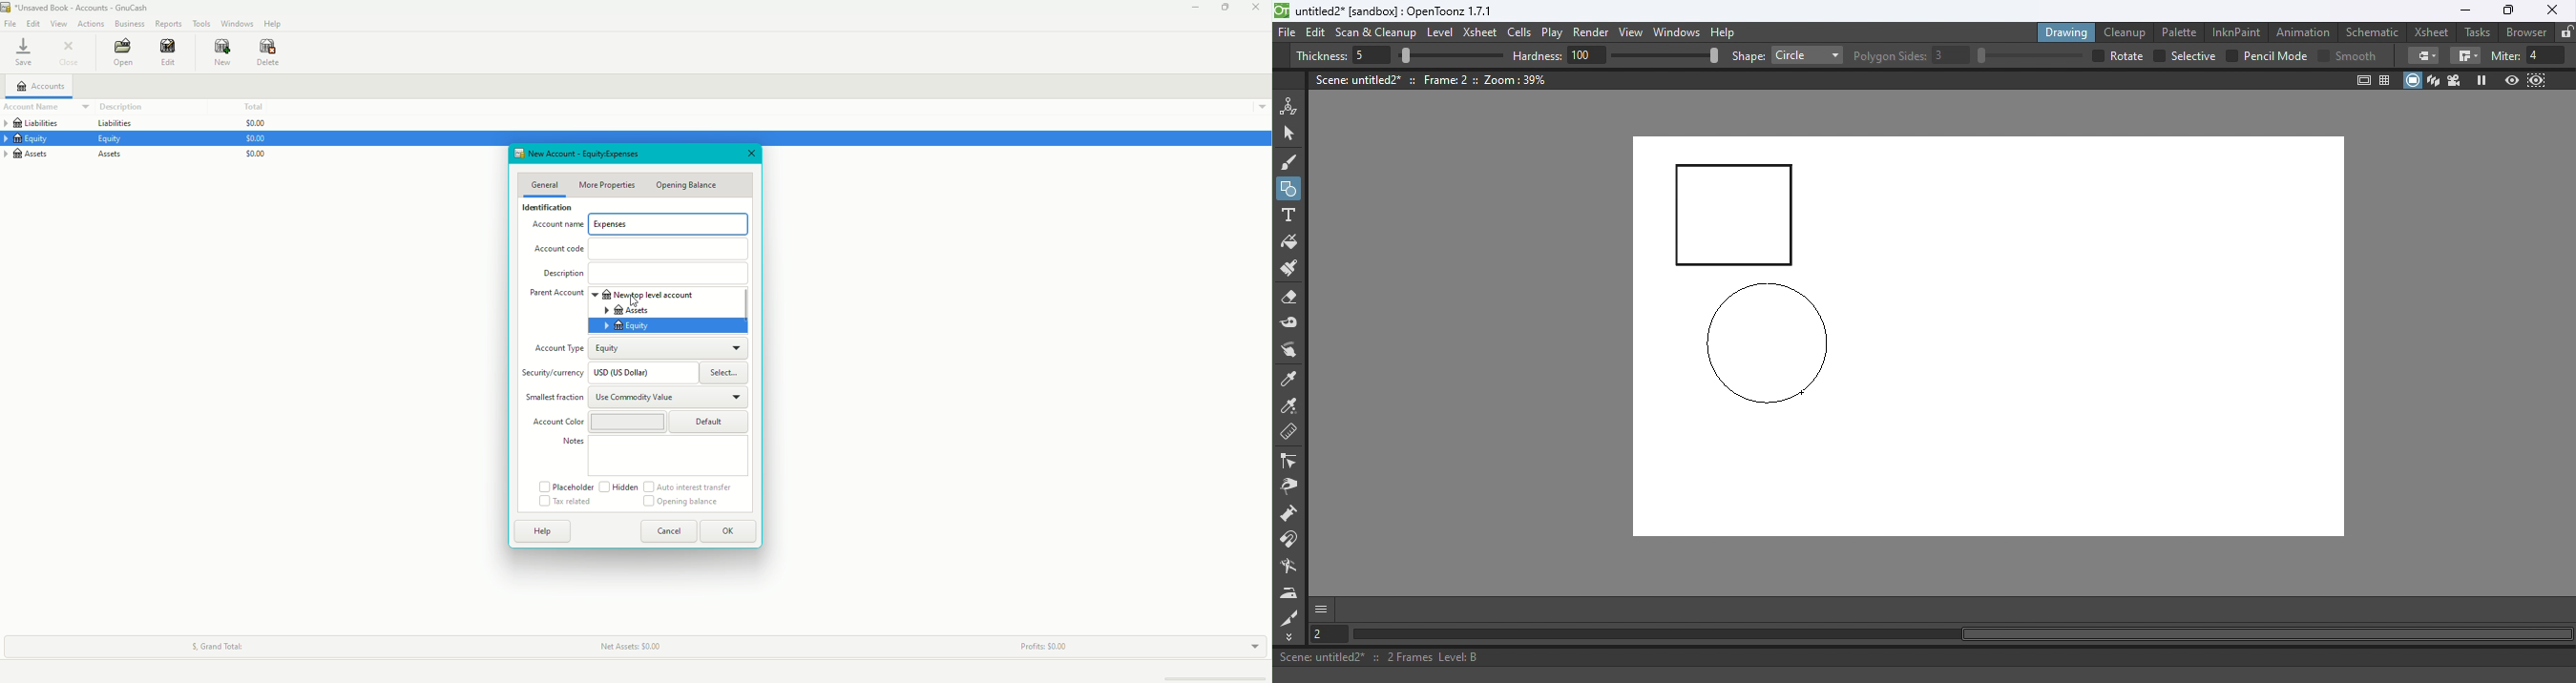 This screenshot has width=2576, height=700. What do you see at coordinates (255, 141) in the screenshot?
I see `$0` at bounding box center [255, 141].